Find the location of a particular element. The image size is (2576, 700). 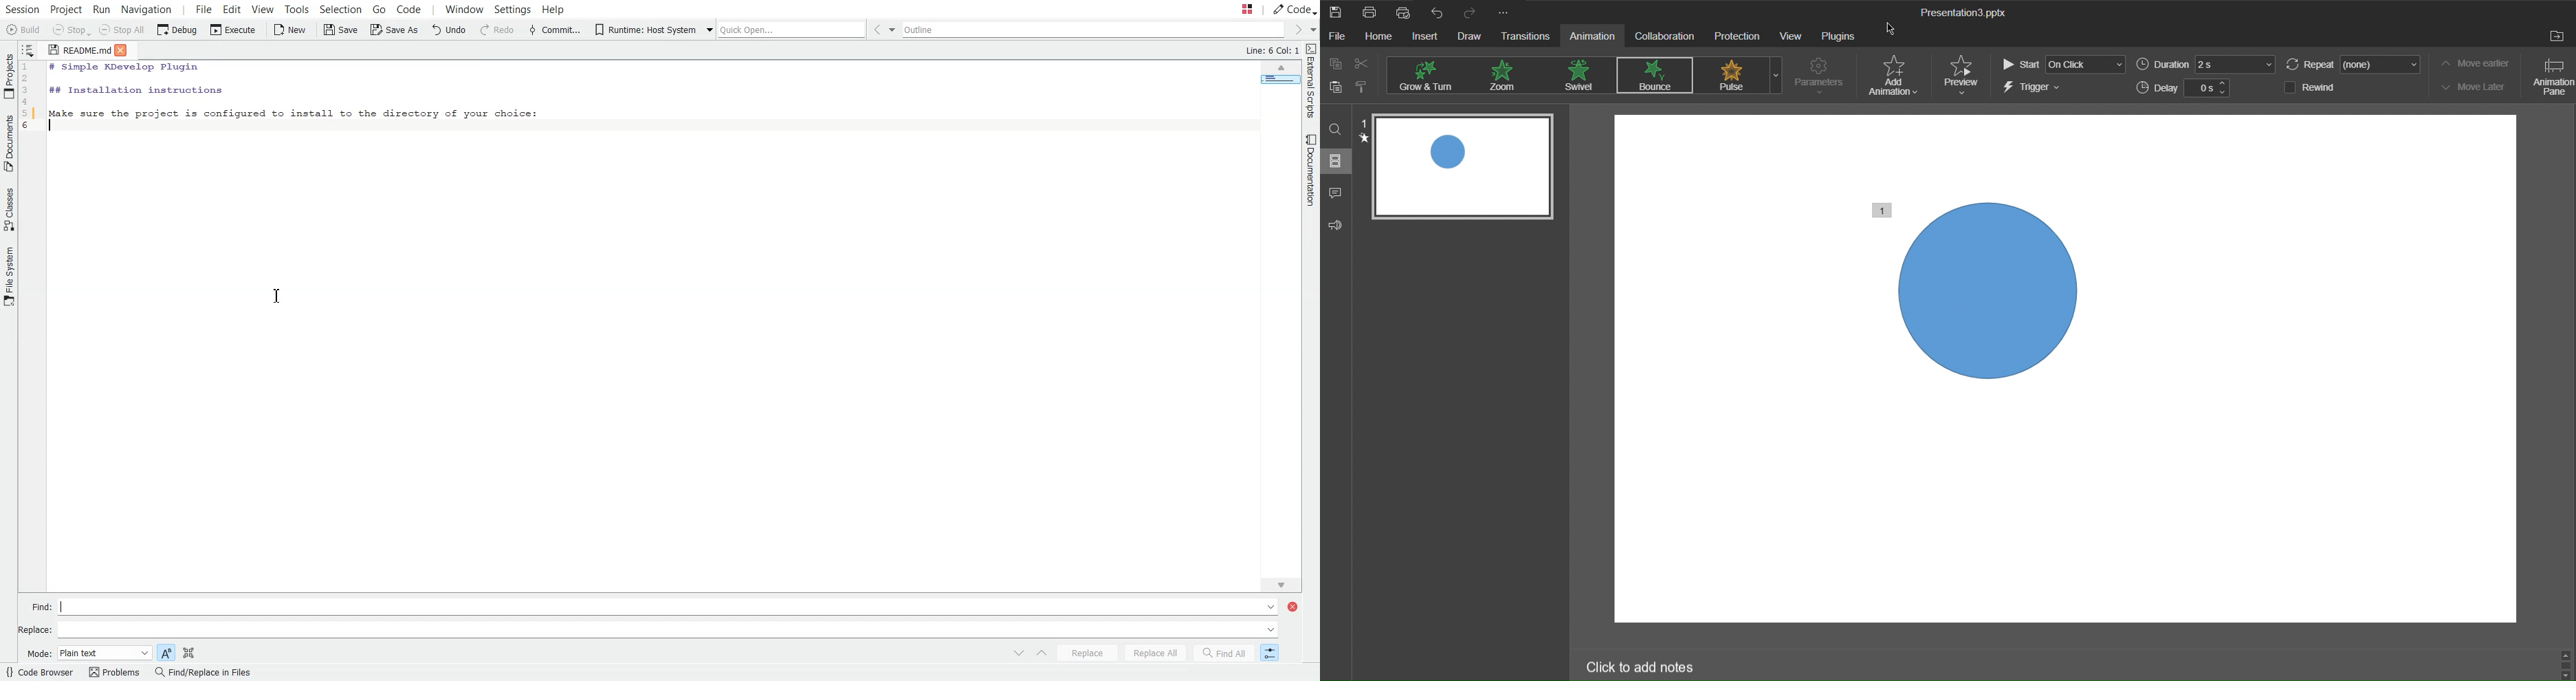

Undo is located at coordinates (1435, 13).